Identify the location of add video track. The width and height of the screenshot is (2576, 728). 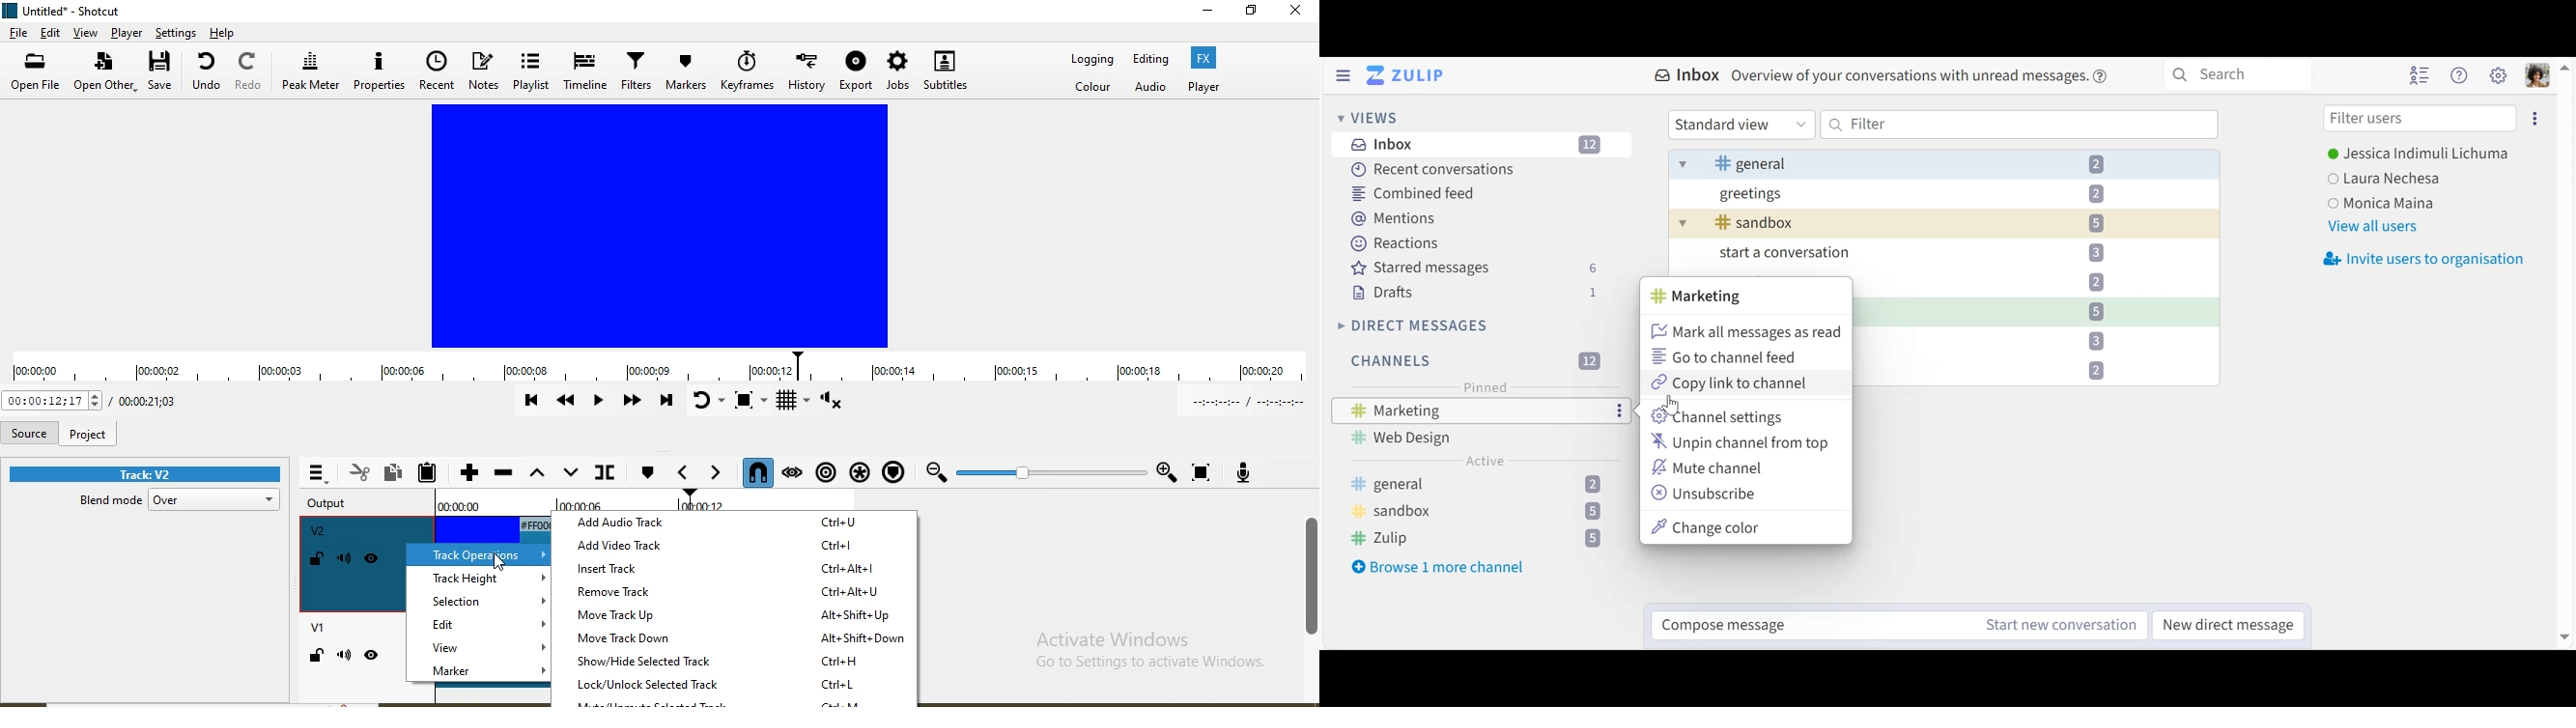
(735, 544).